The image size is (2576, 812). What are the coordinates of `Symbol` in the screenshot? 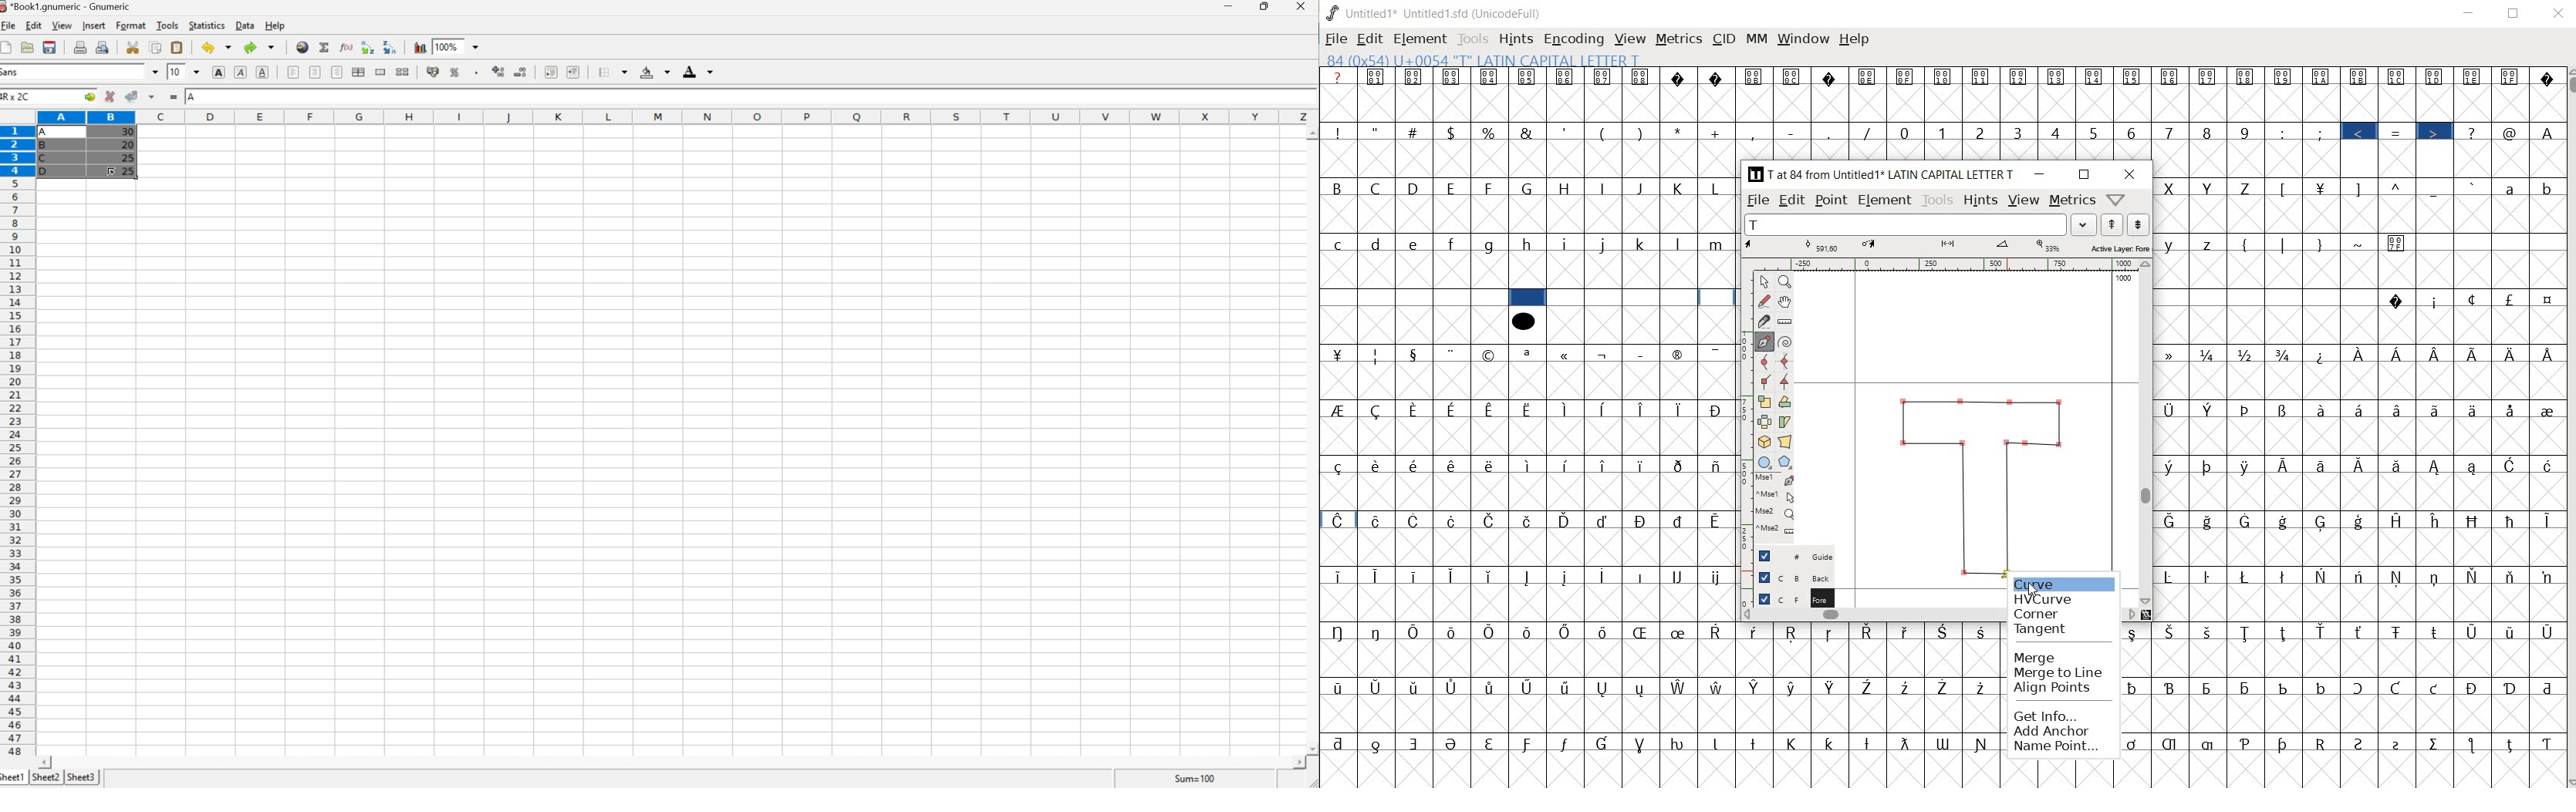 It's located at (2323, 632).